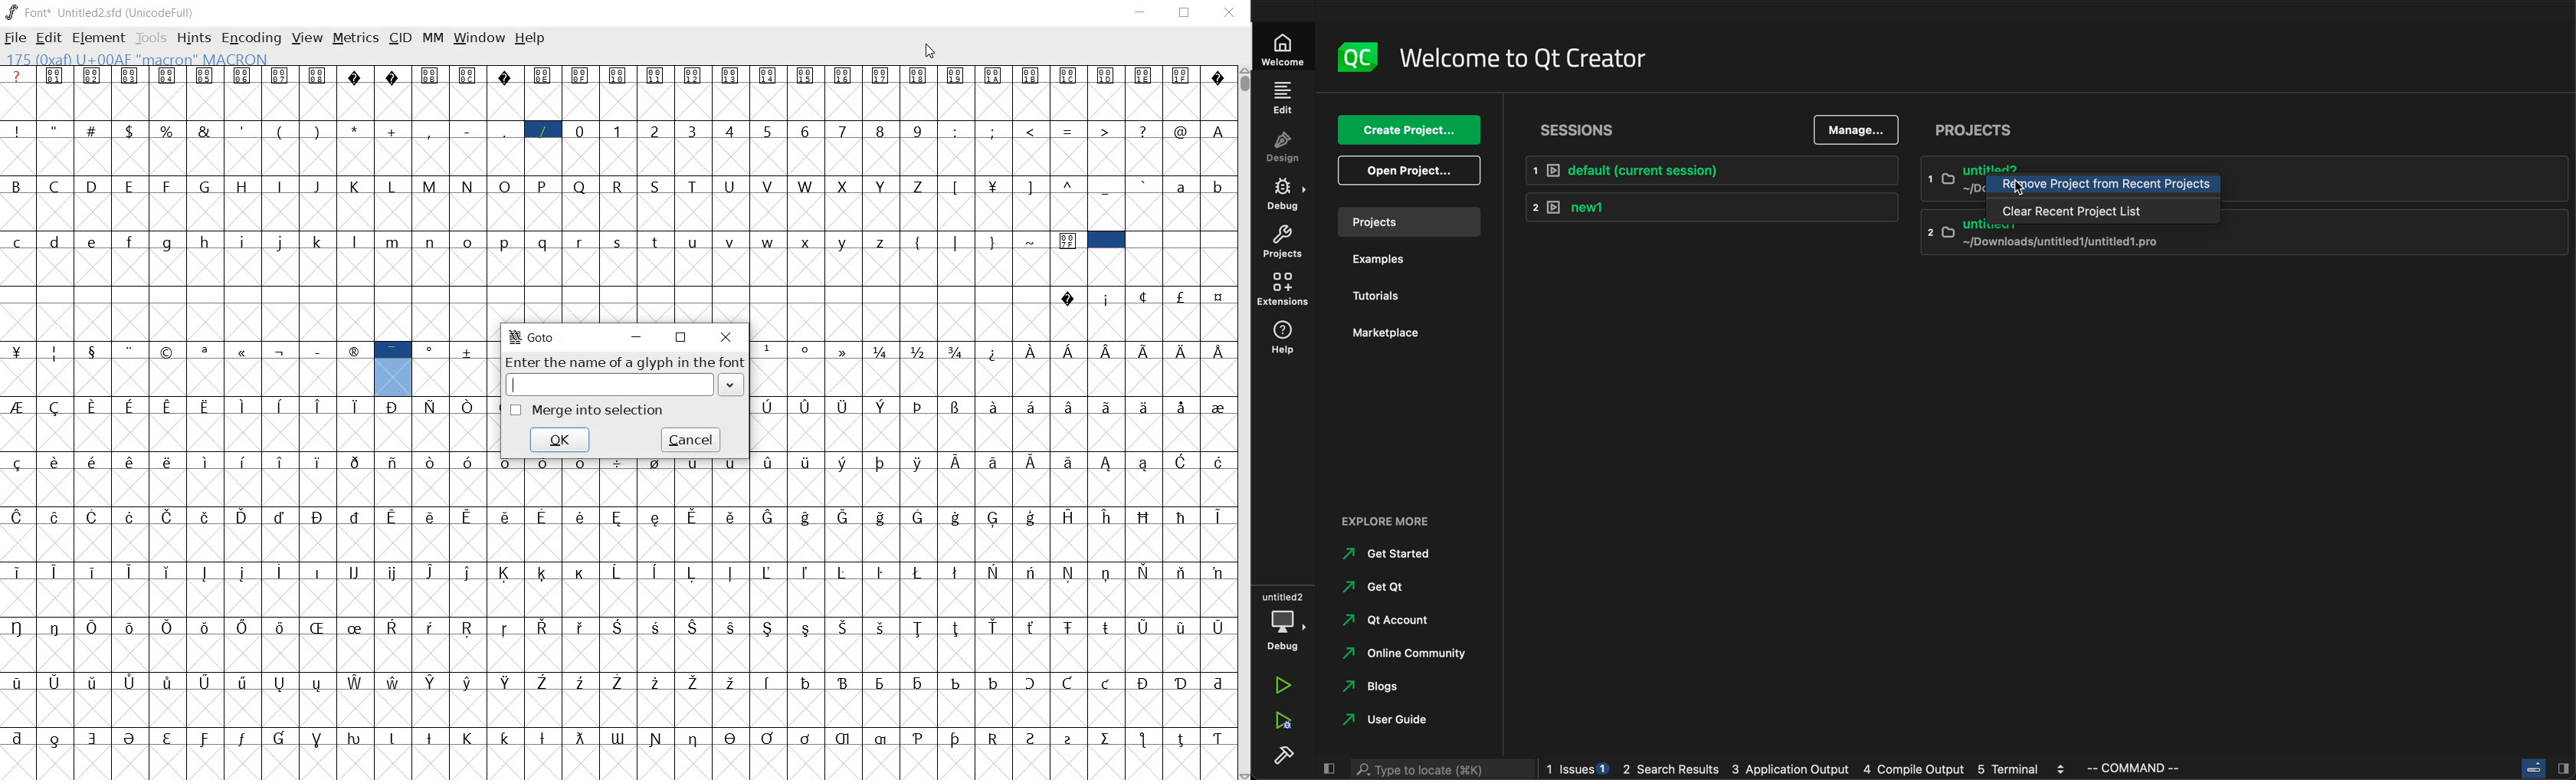 The width and height of the screenshot is (2576, 784). What do you see at coordinates (1866, 768) in the screenshot?
I see `logs` at bounding box center [1866, 768].